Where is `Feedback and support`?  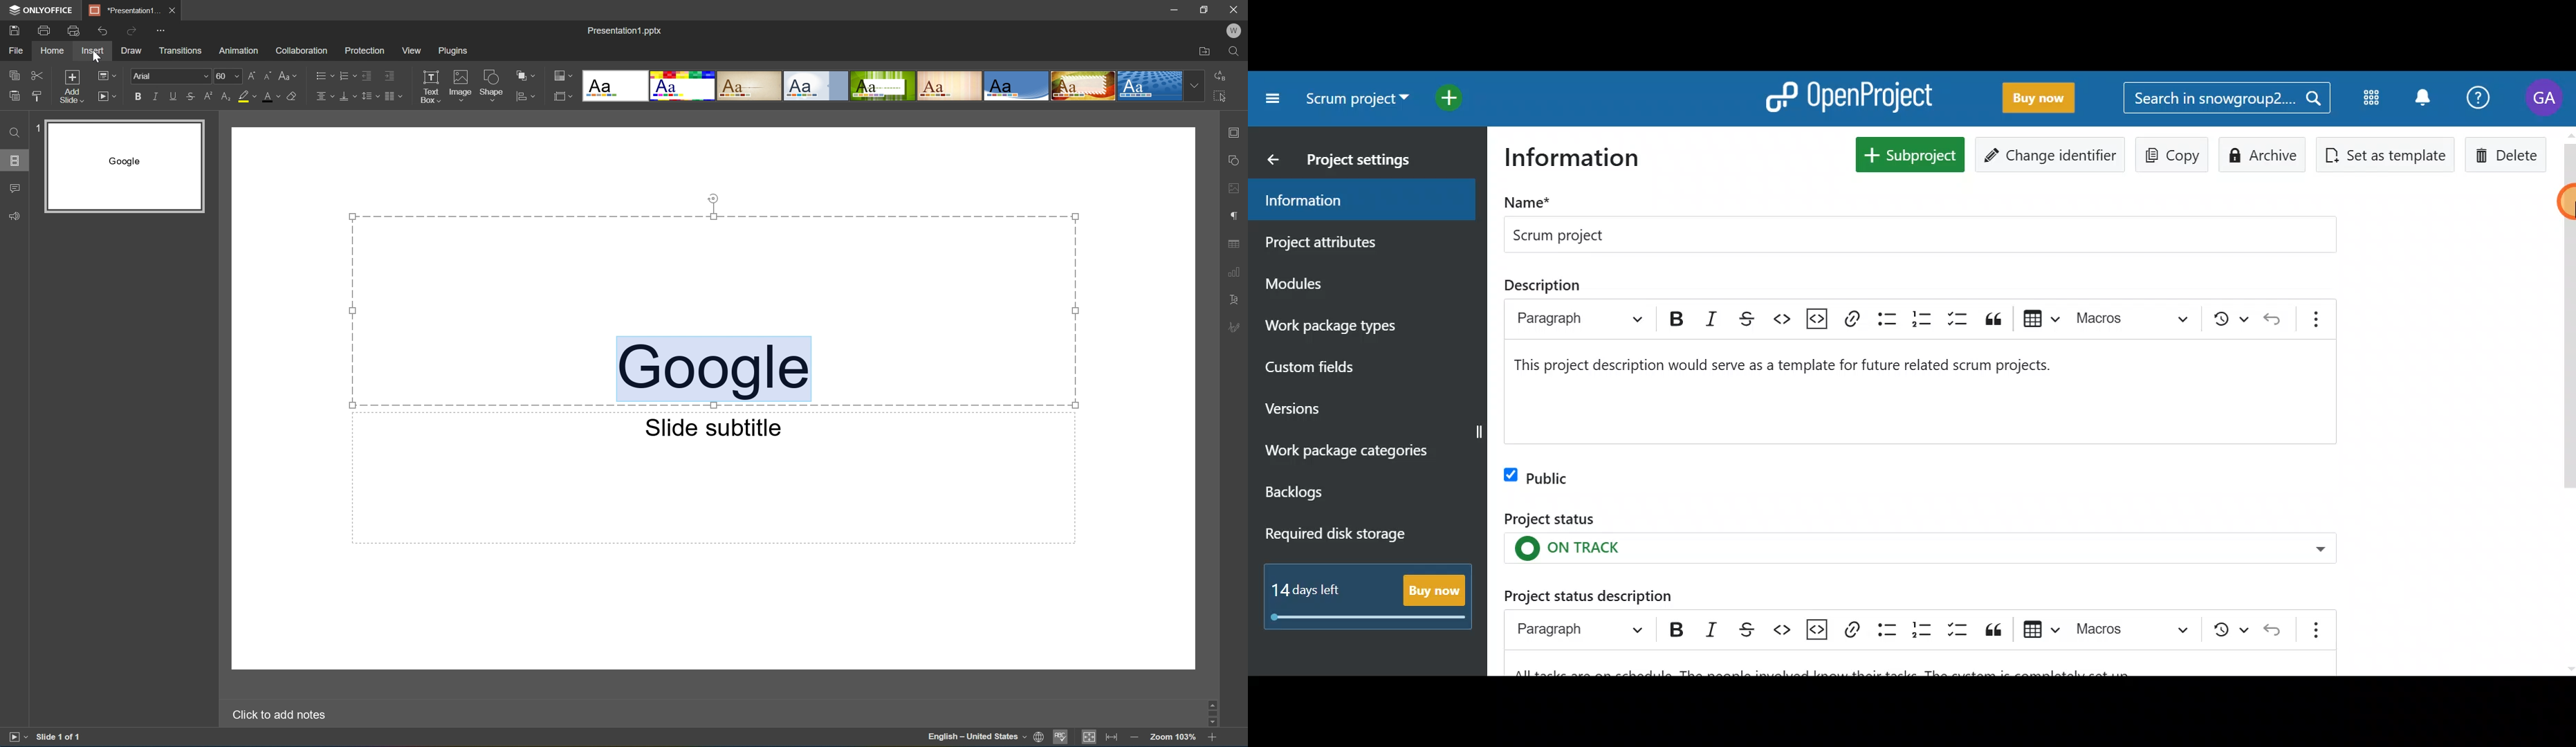
Feedback and support is located at coordinates (14, 215).